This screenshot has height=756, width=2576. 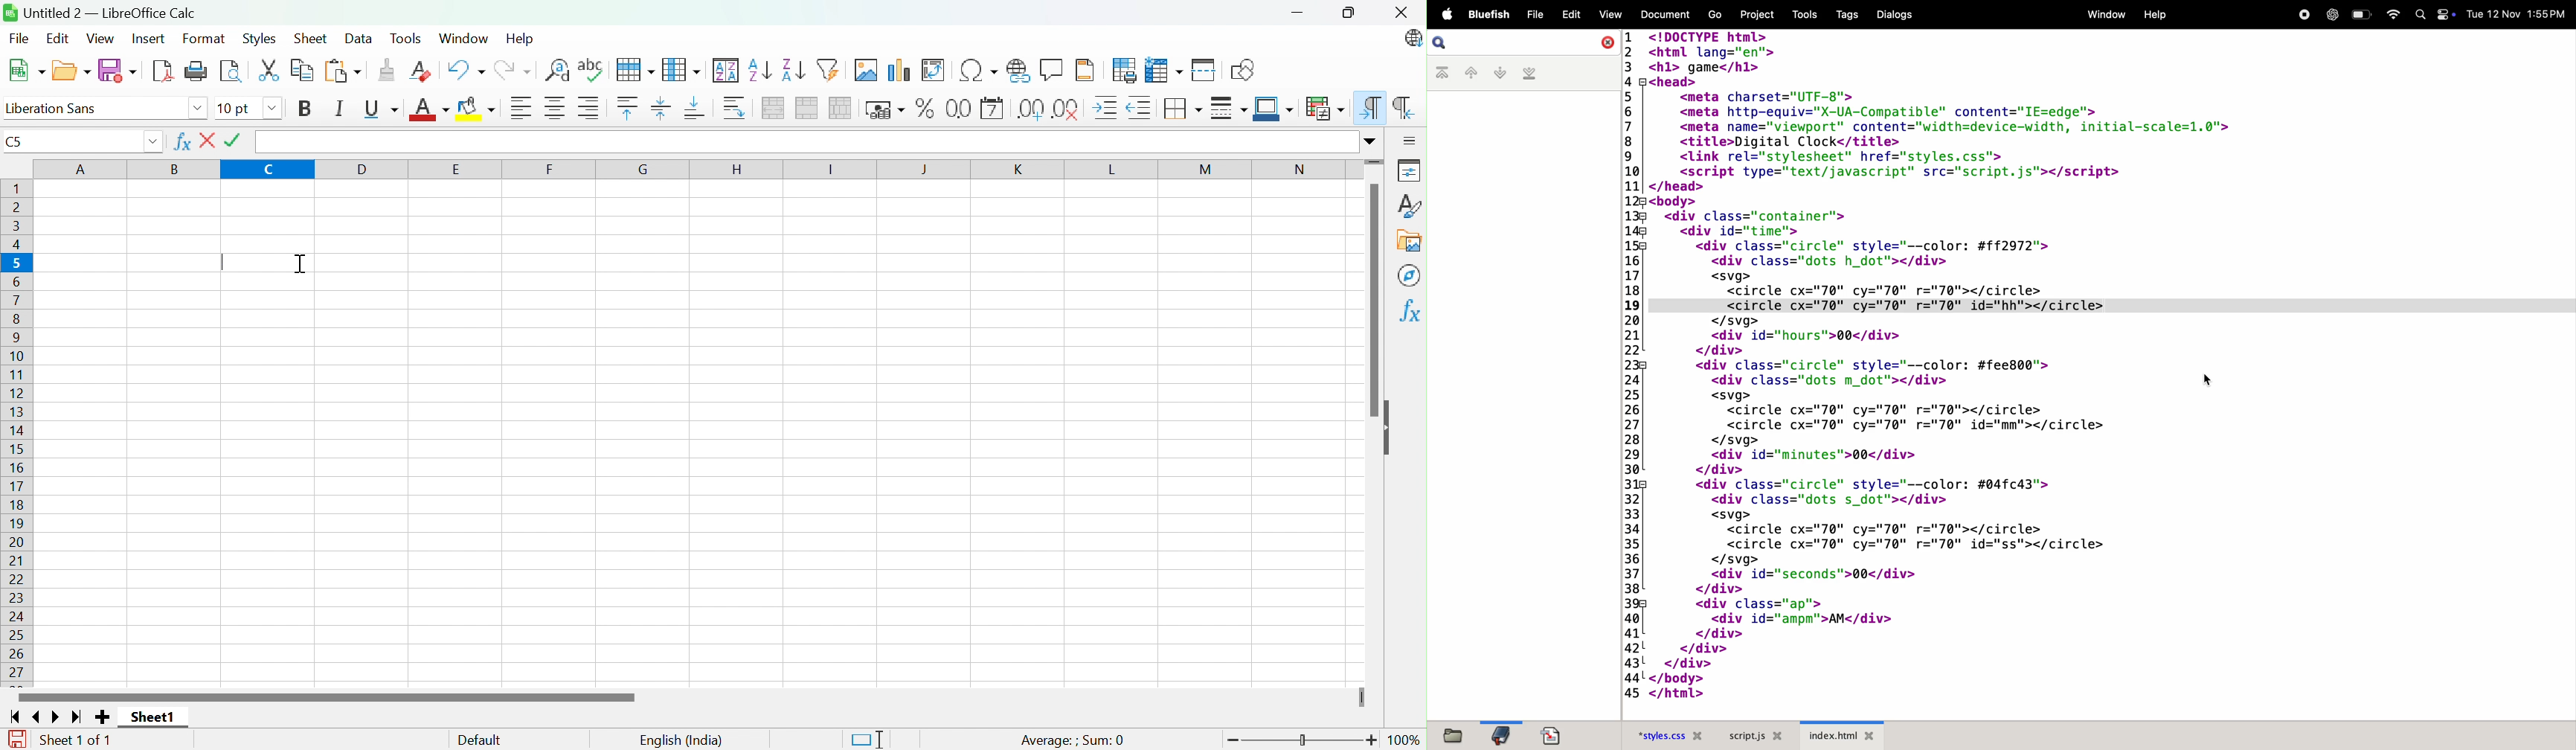 What do you see at coordinates (103, 39) in the screenshot?
I see `View` at bounding box center [103, 39].